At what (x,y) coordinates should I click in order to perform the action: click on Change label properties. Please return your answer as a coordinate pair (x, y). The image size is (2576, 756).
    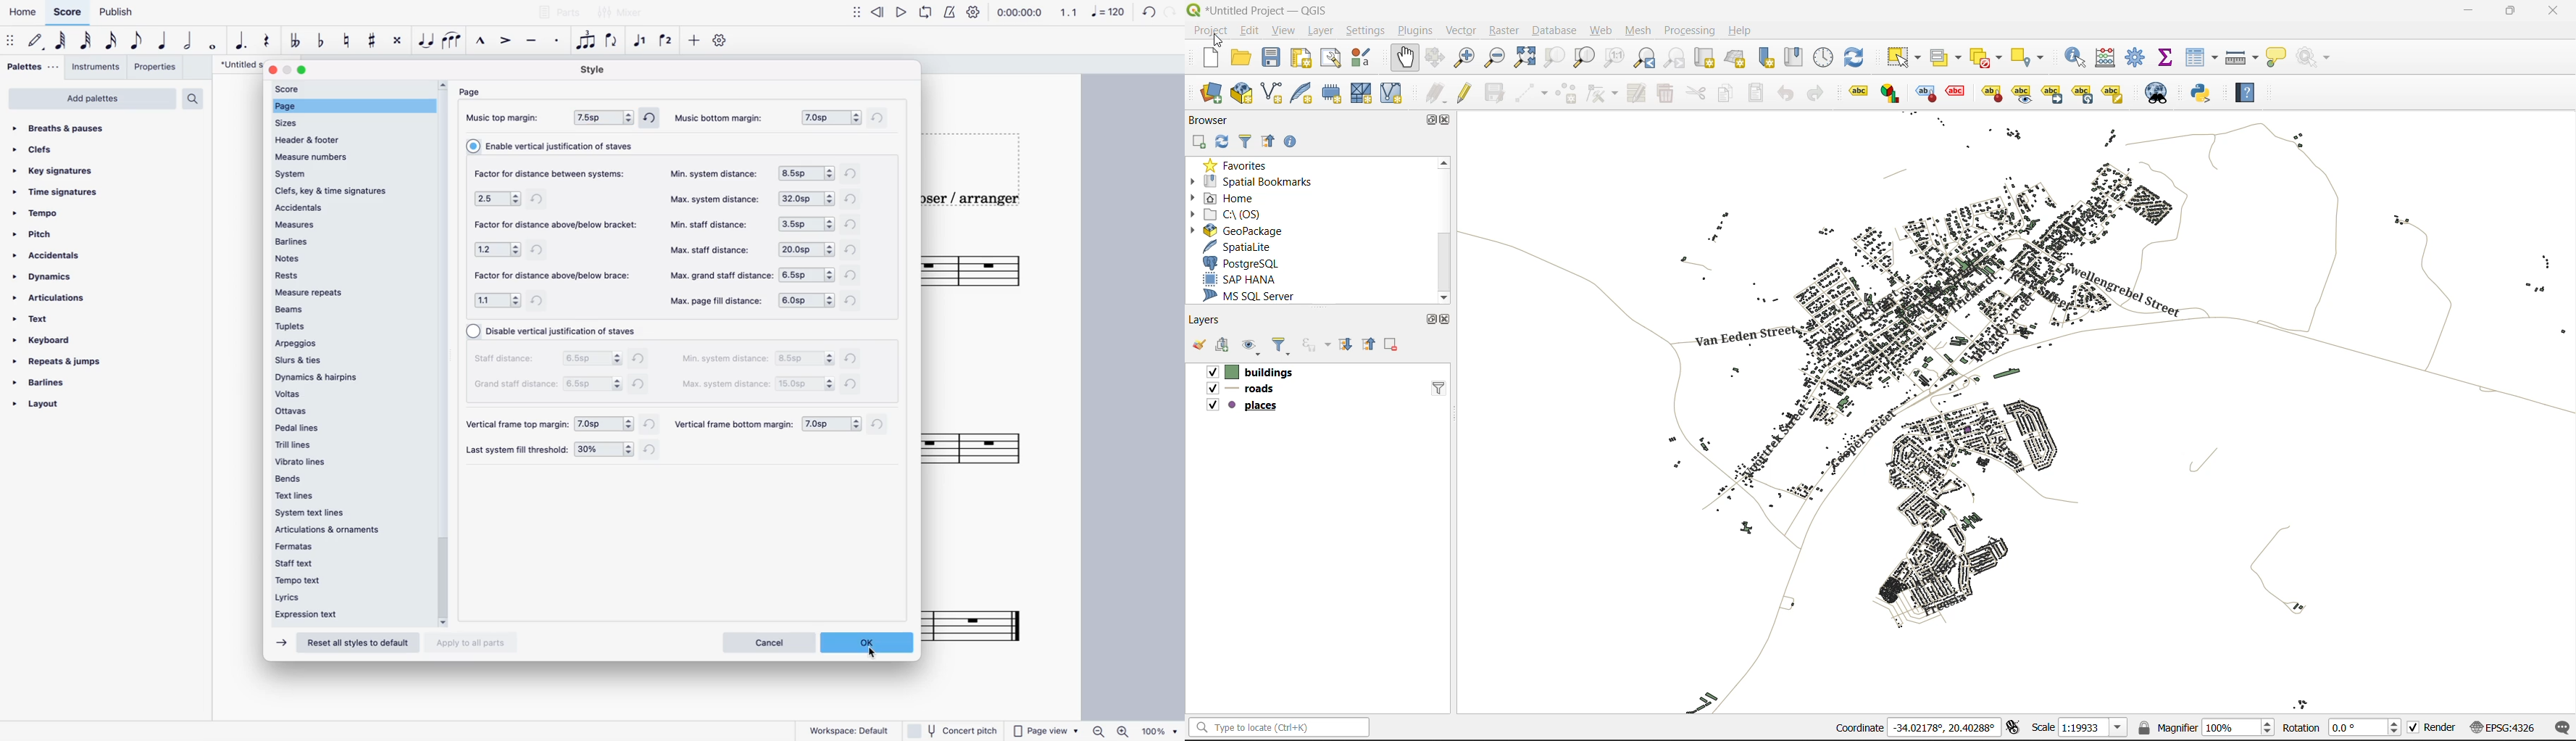
    Looking at the image, I should click on (2113, 92).